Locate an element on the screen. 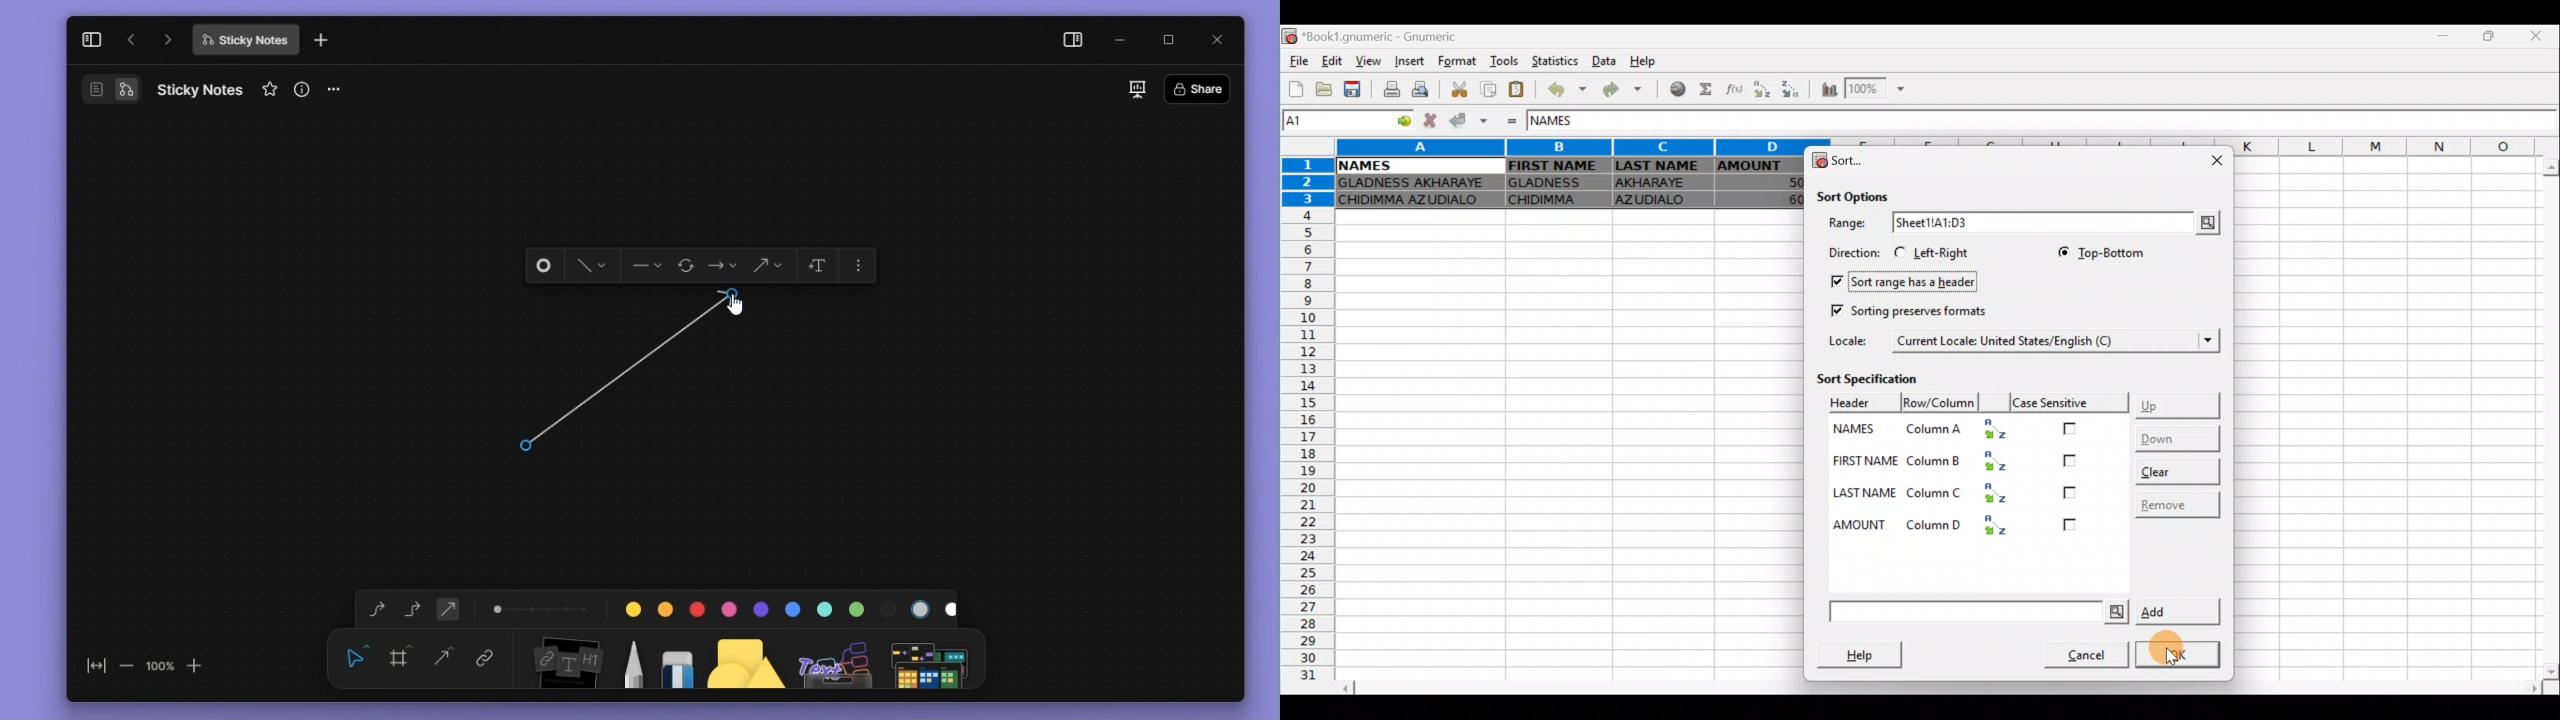 The height and width of the screenshot is (728, 2576). Scroll bar is located at coordinates (2543, 418).